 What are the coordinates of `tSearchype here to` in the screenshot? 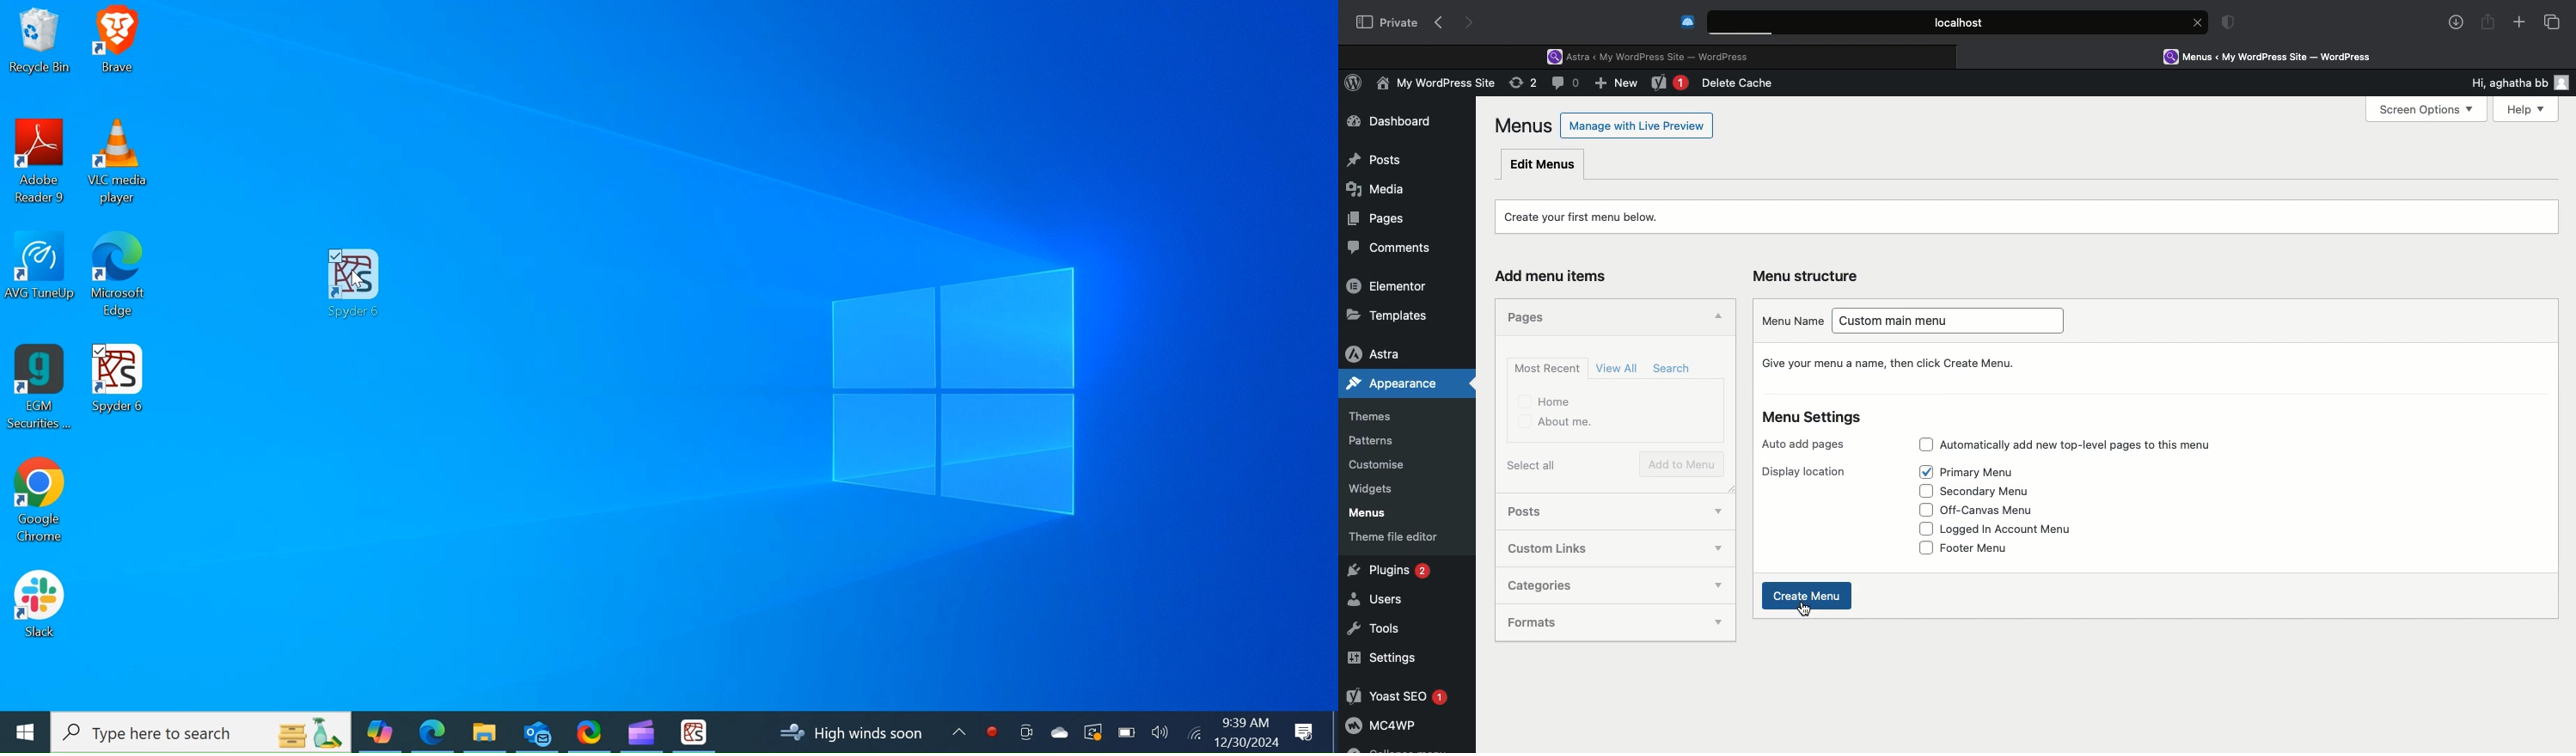 It's located at (202, 733).